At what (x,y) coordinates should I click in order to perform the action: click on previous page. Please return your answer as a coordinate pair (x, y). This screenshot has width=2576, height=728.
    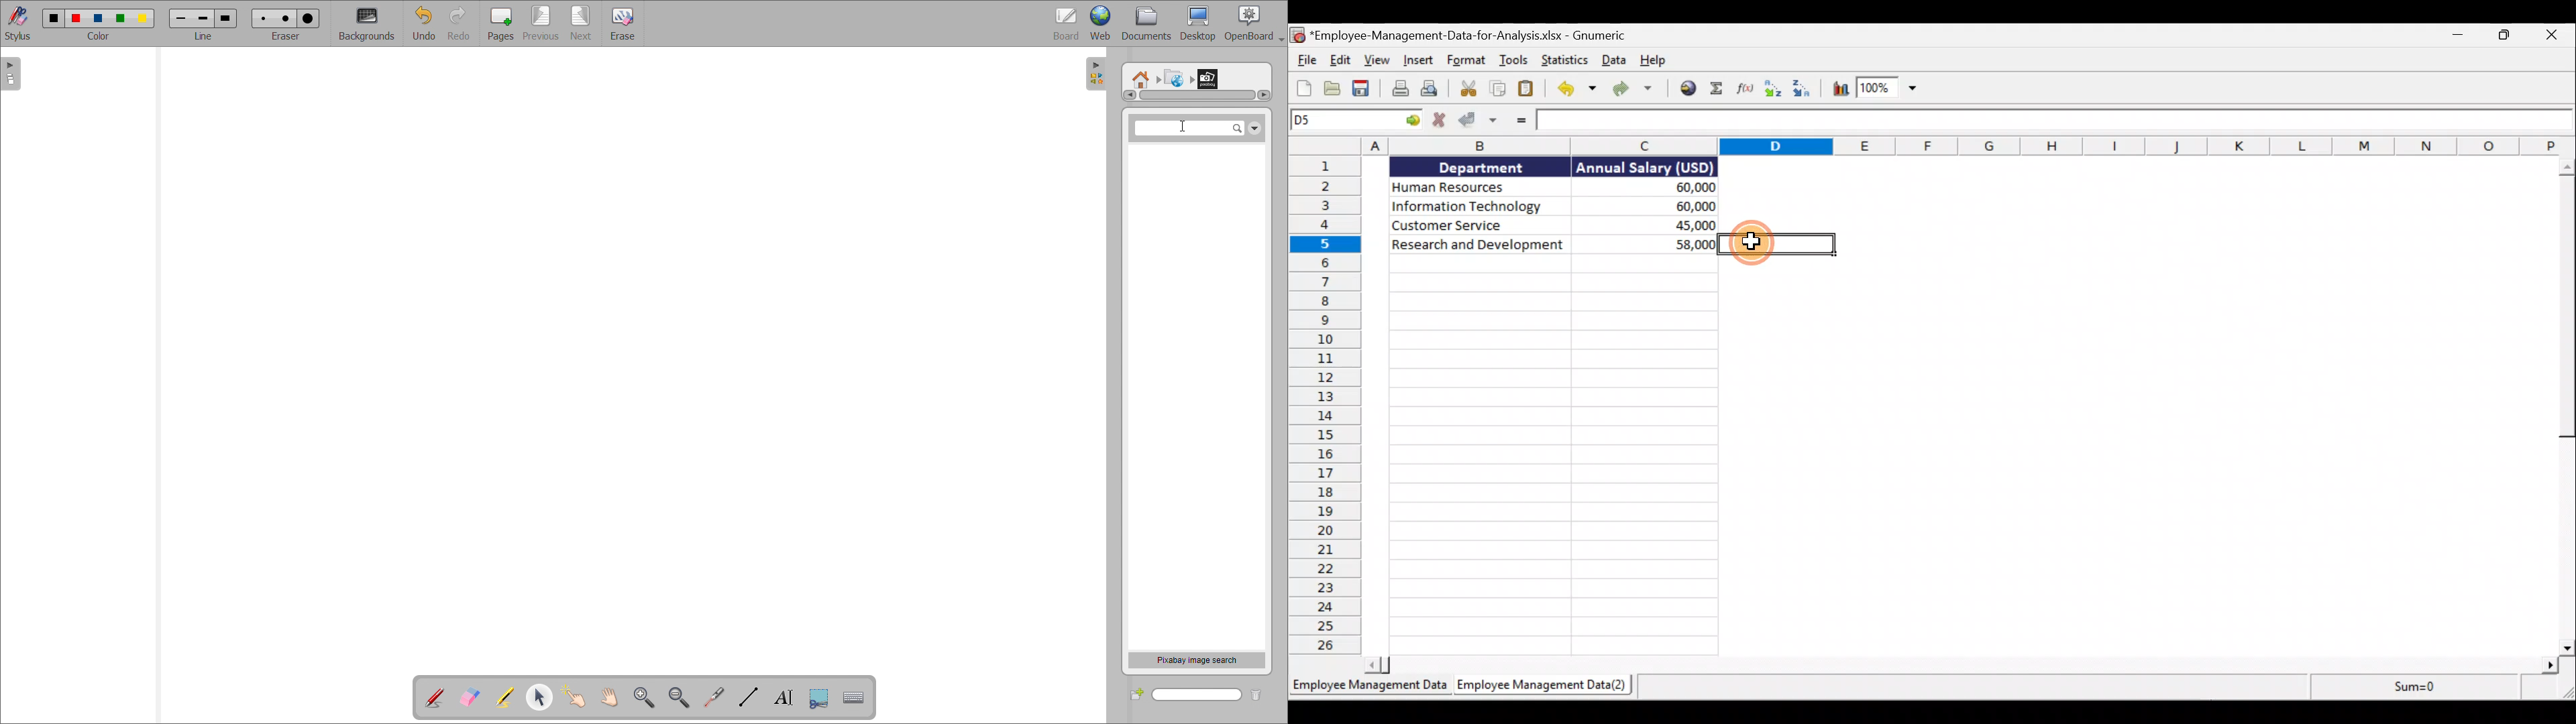
    Looking at the image, I should click on (541, 23).